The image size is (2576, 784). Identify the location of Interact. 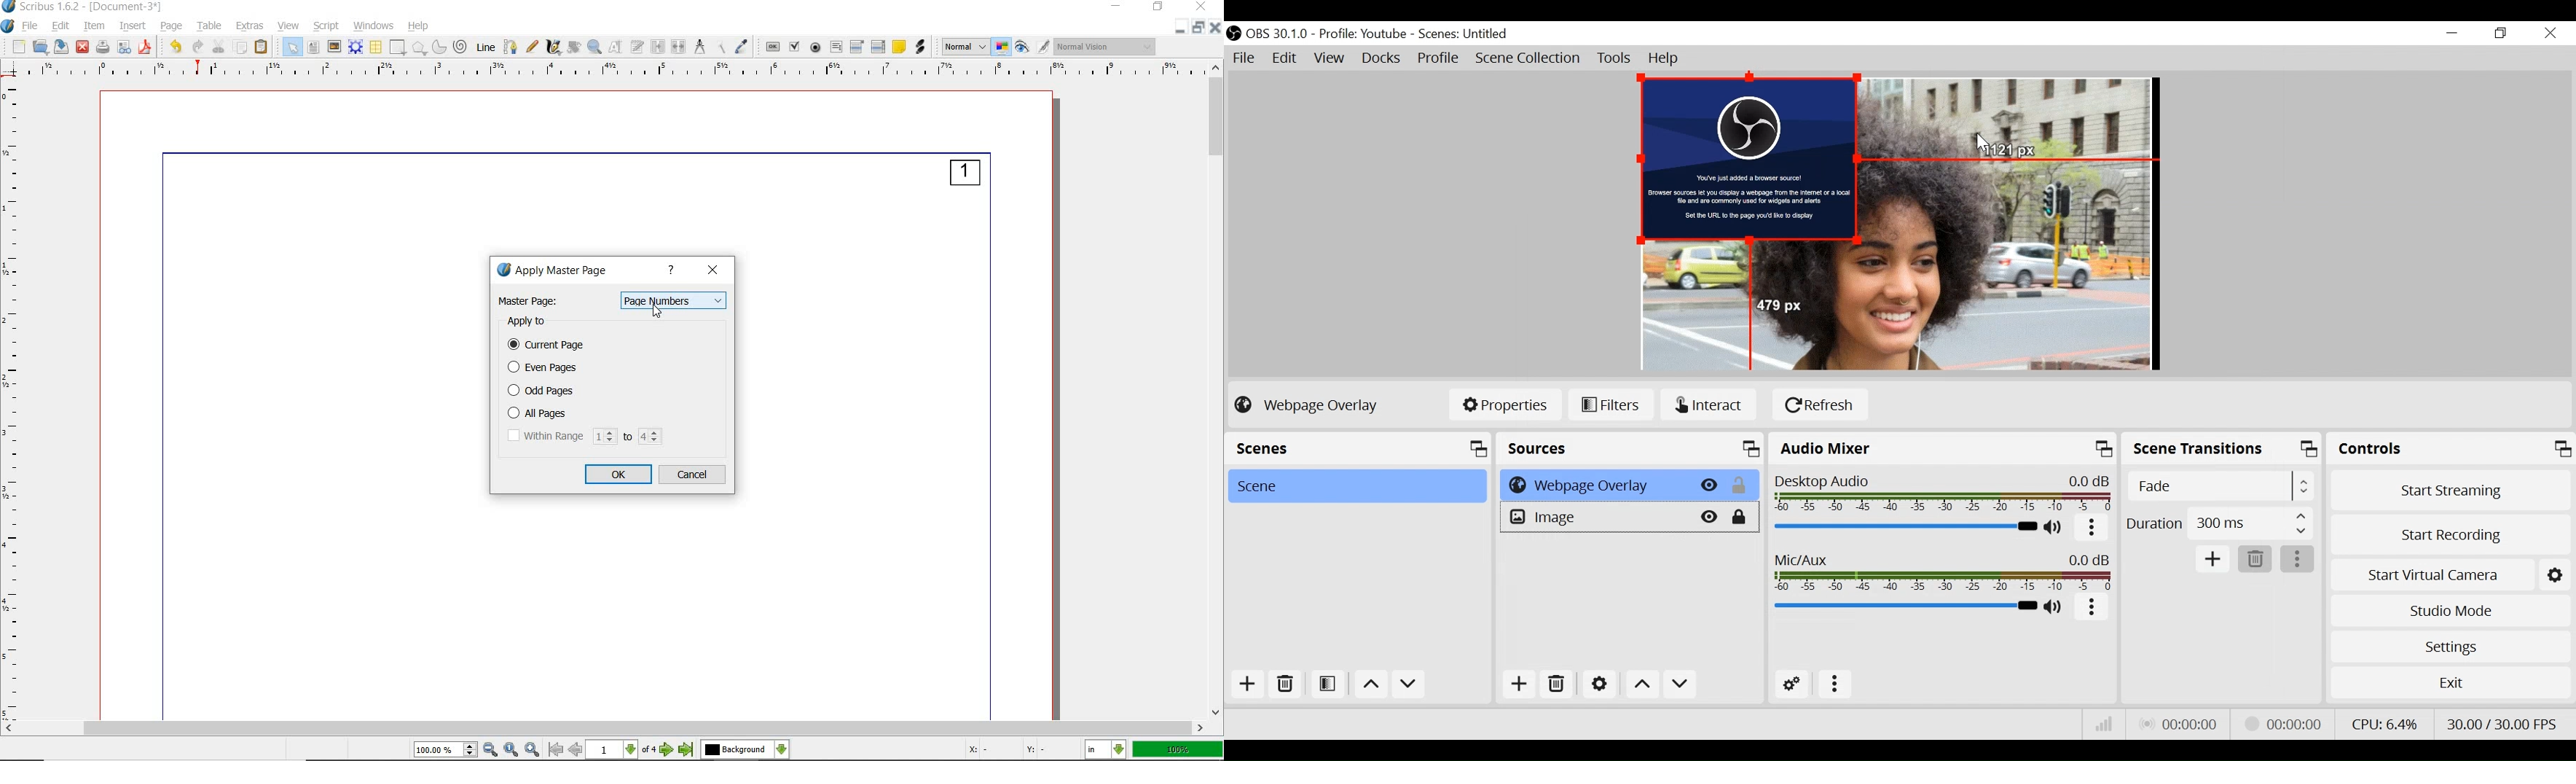
(1706, 405).